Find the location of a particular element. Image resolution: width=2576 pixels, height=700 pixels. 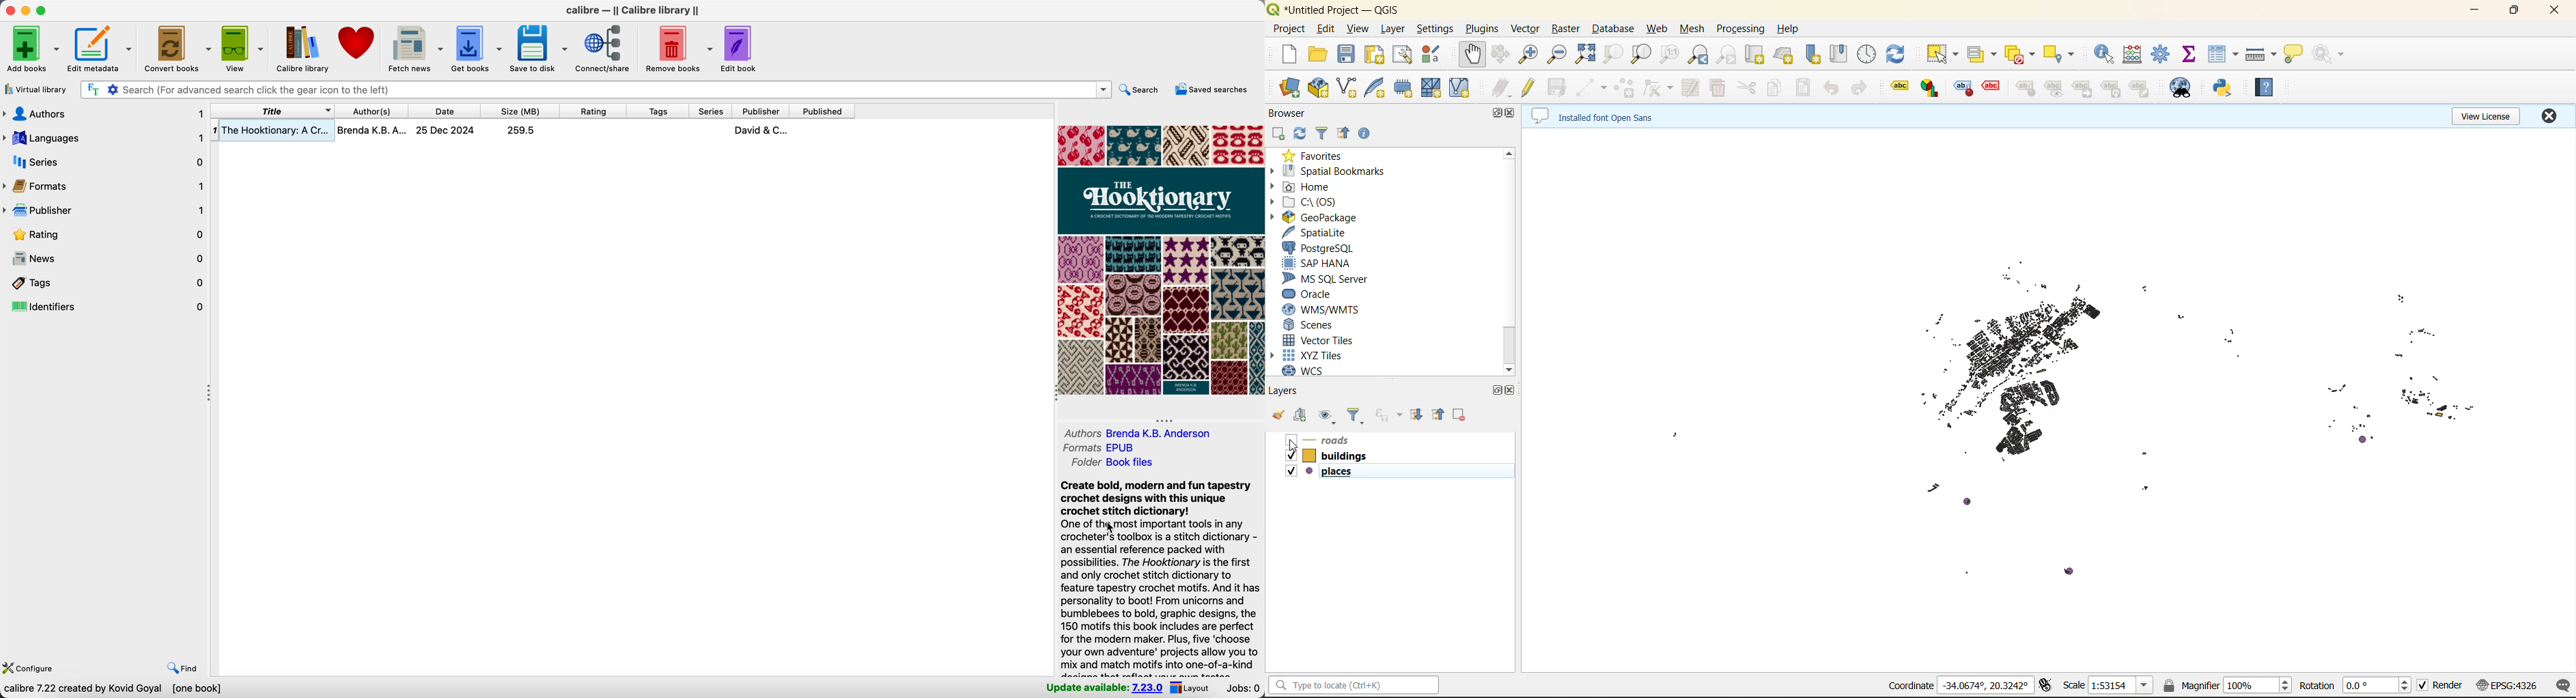

raster is located at coordinates (1566, 30).